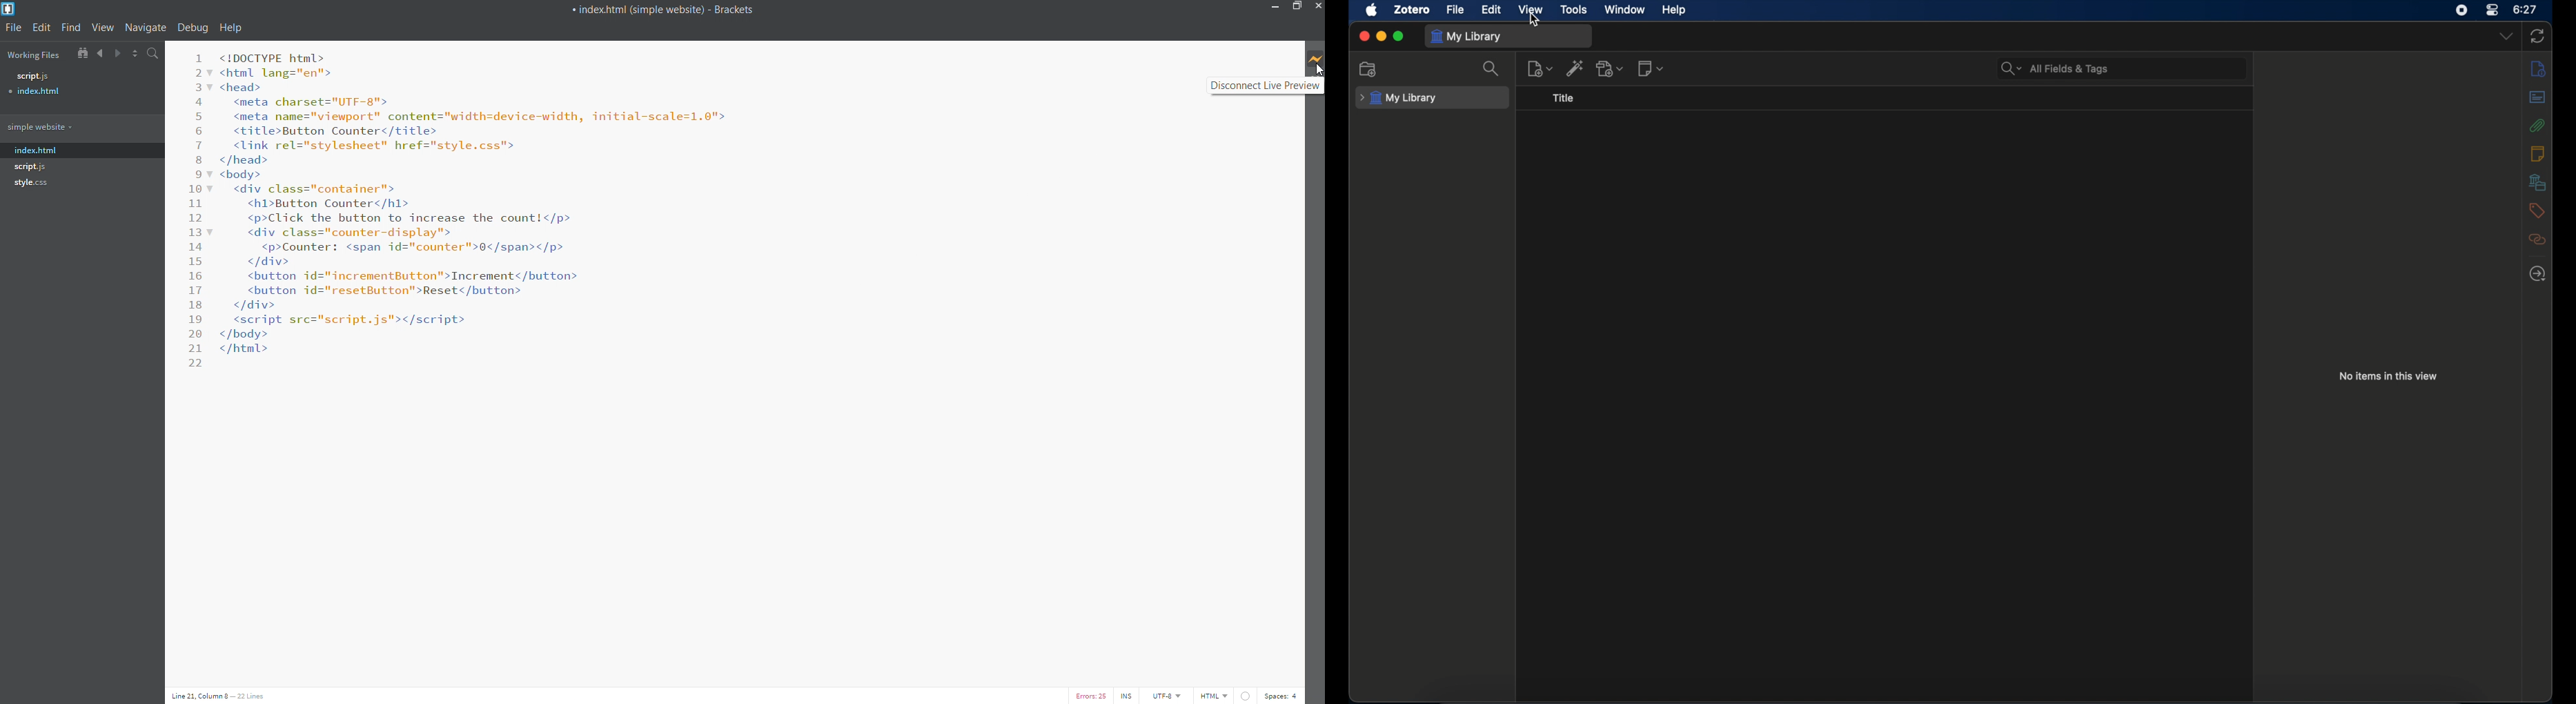  I want to click on edit, so click(1492, 9).